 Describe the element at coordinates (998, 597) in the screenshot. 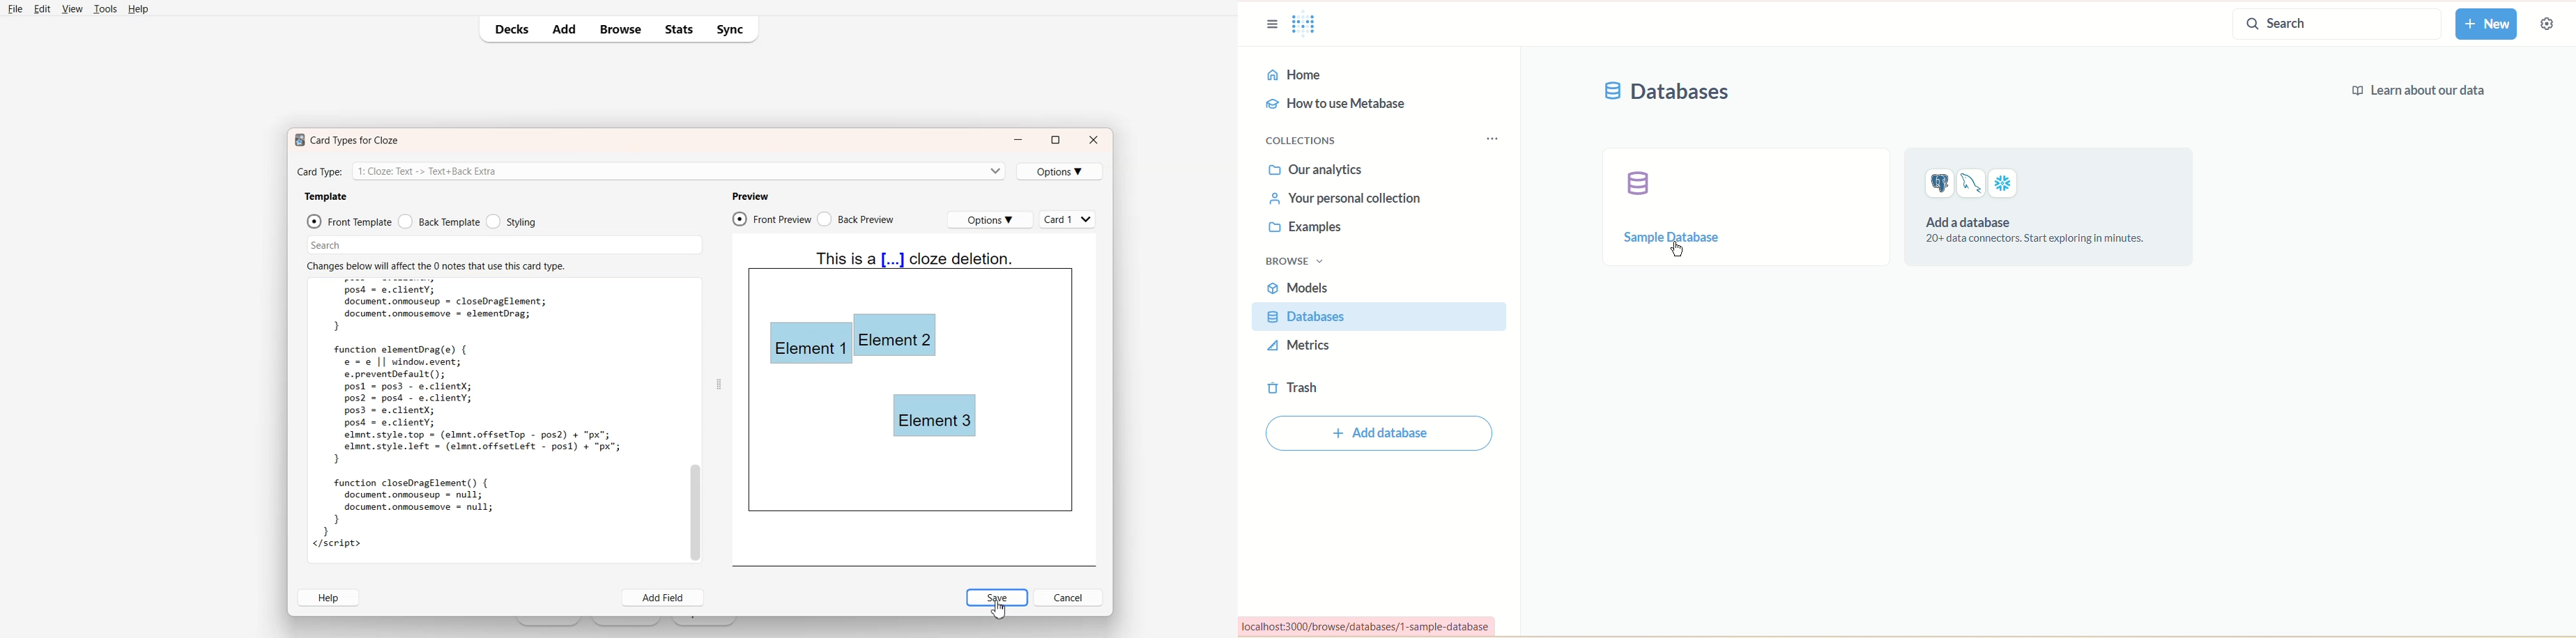

I see `Save` at that location.